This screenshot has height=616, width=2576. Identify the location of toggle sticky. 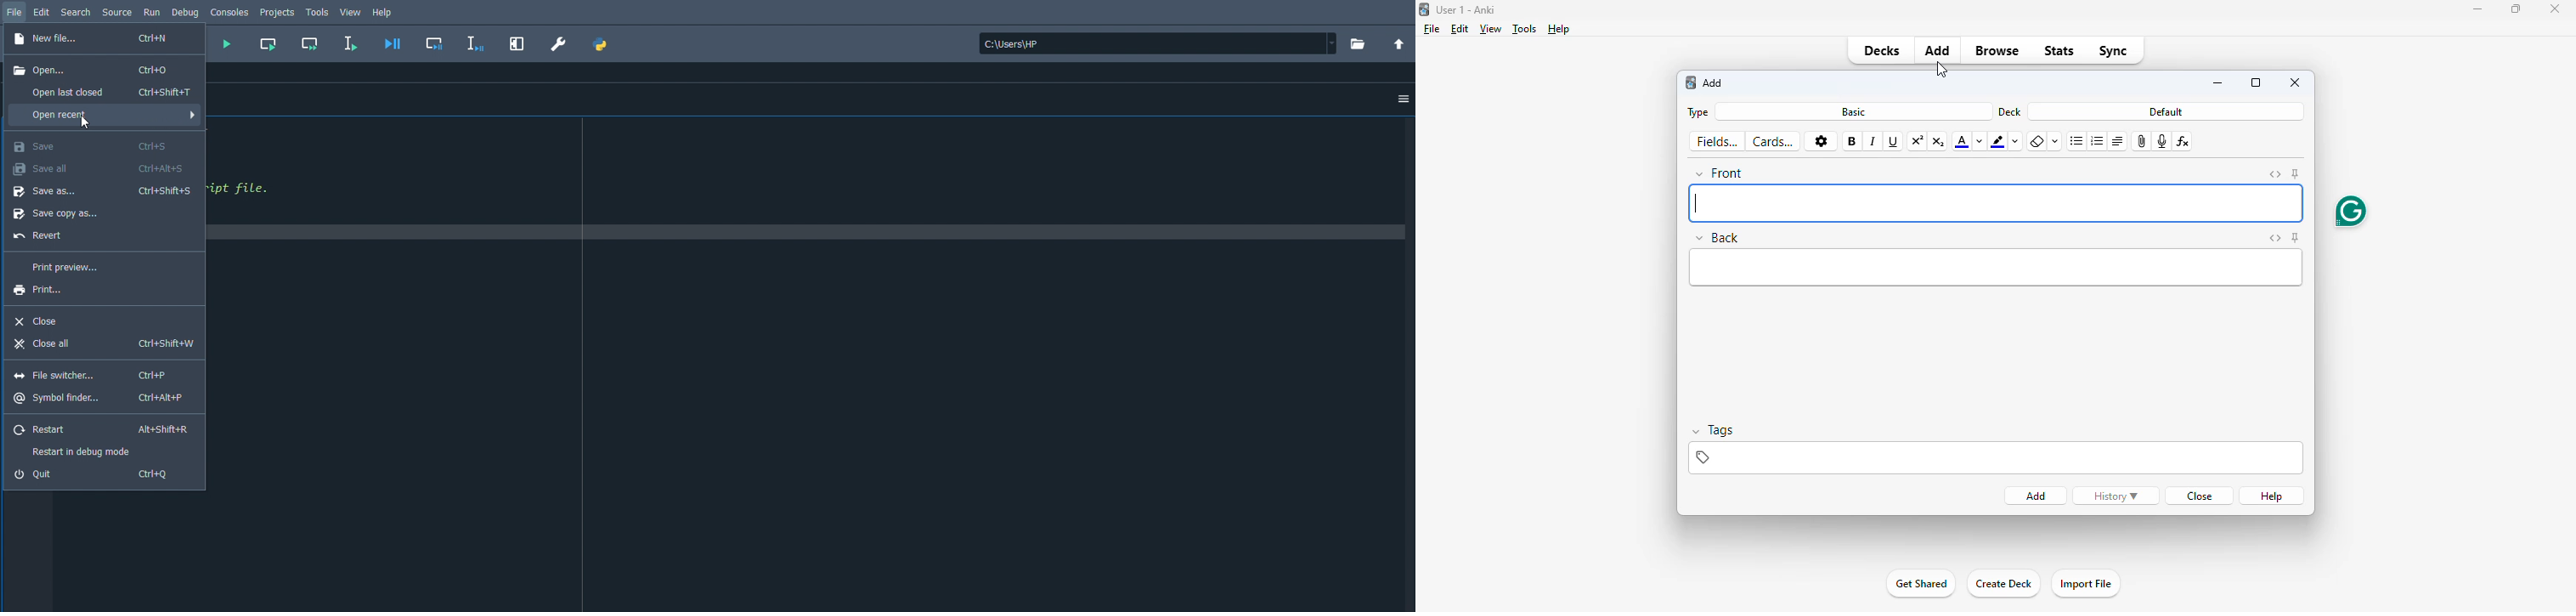
(2296, 238).